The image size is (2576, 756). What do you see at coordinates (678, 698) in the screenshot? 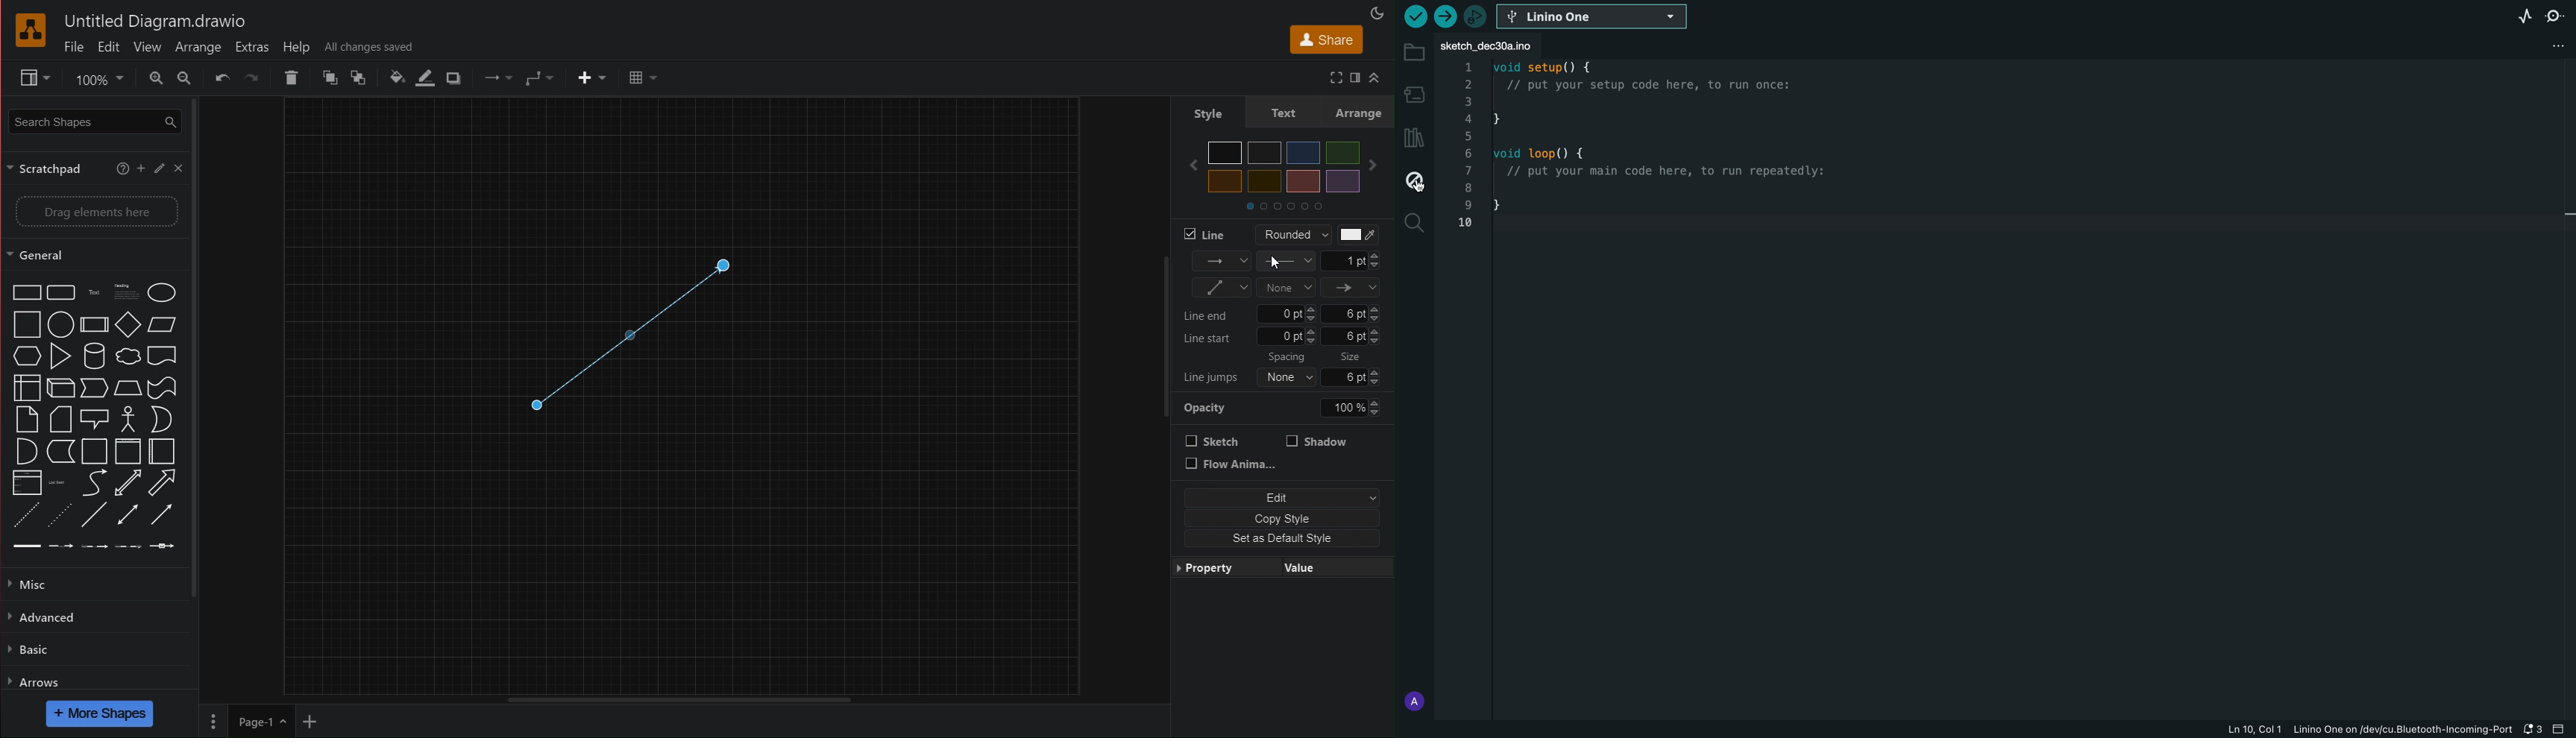
I see `page limit` at bounding box center [678, 698].